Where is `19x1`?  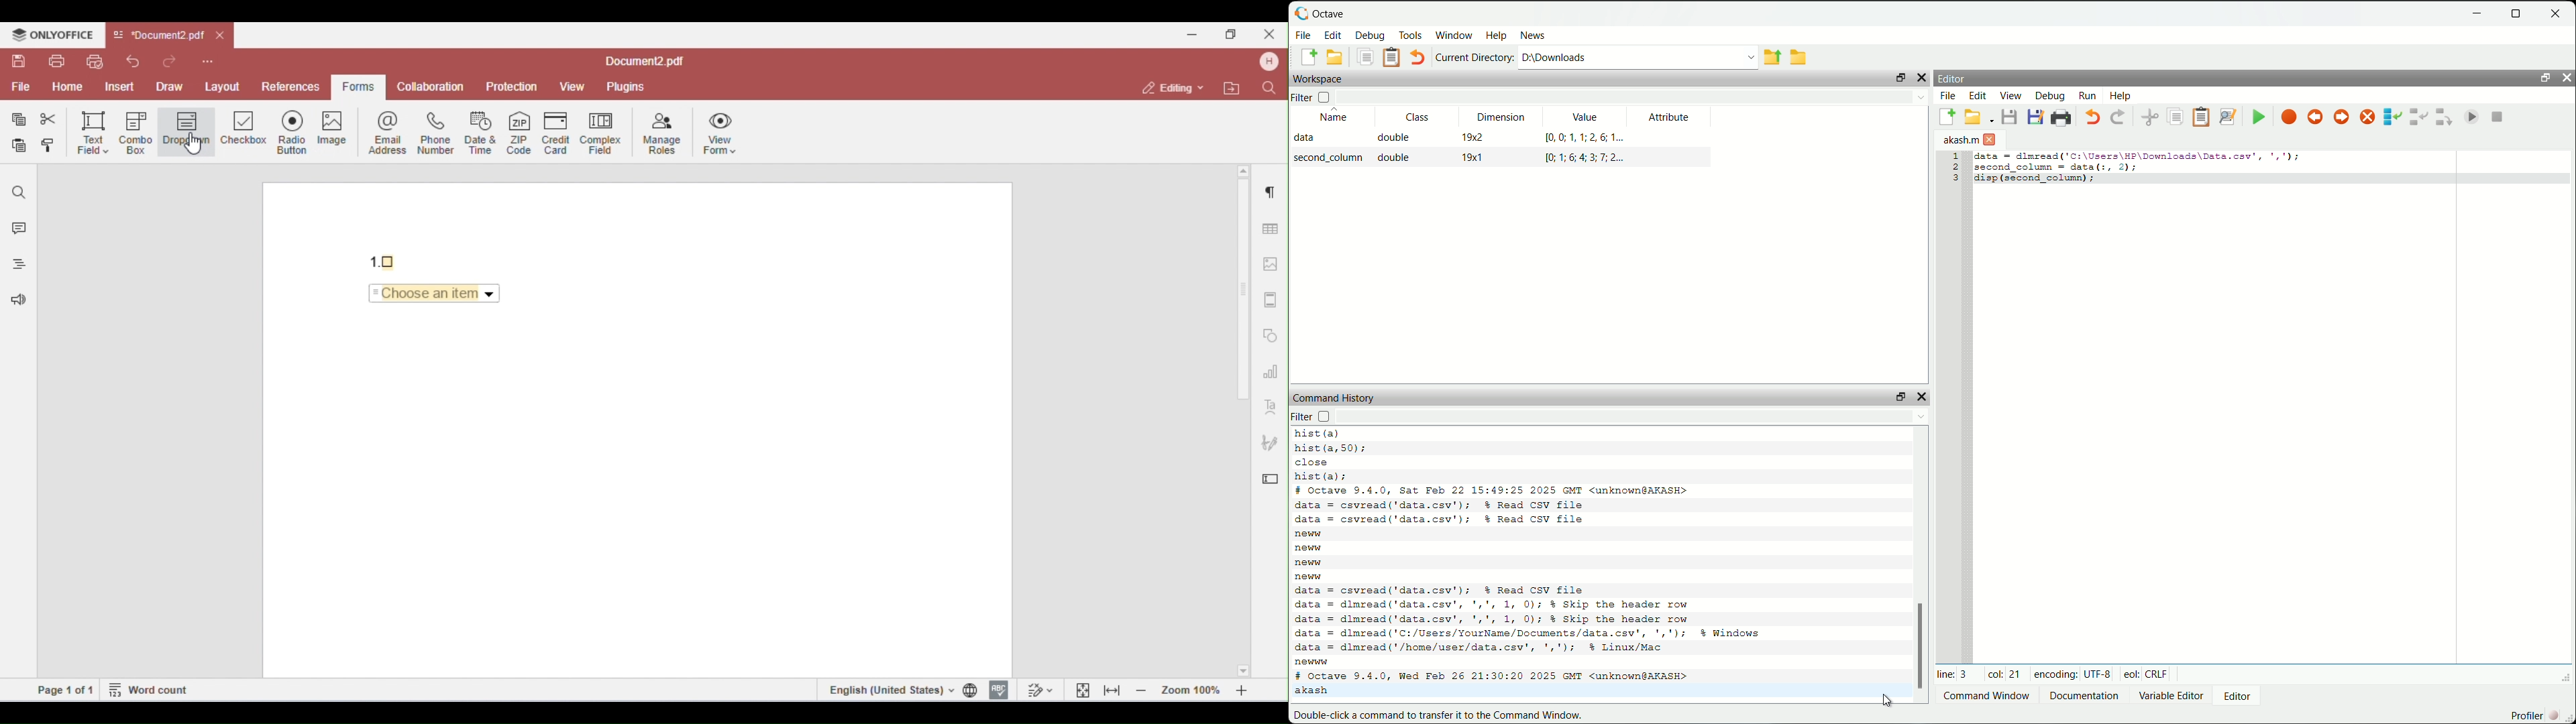
19x1 is located at coordinates (1477, 158).